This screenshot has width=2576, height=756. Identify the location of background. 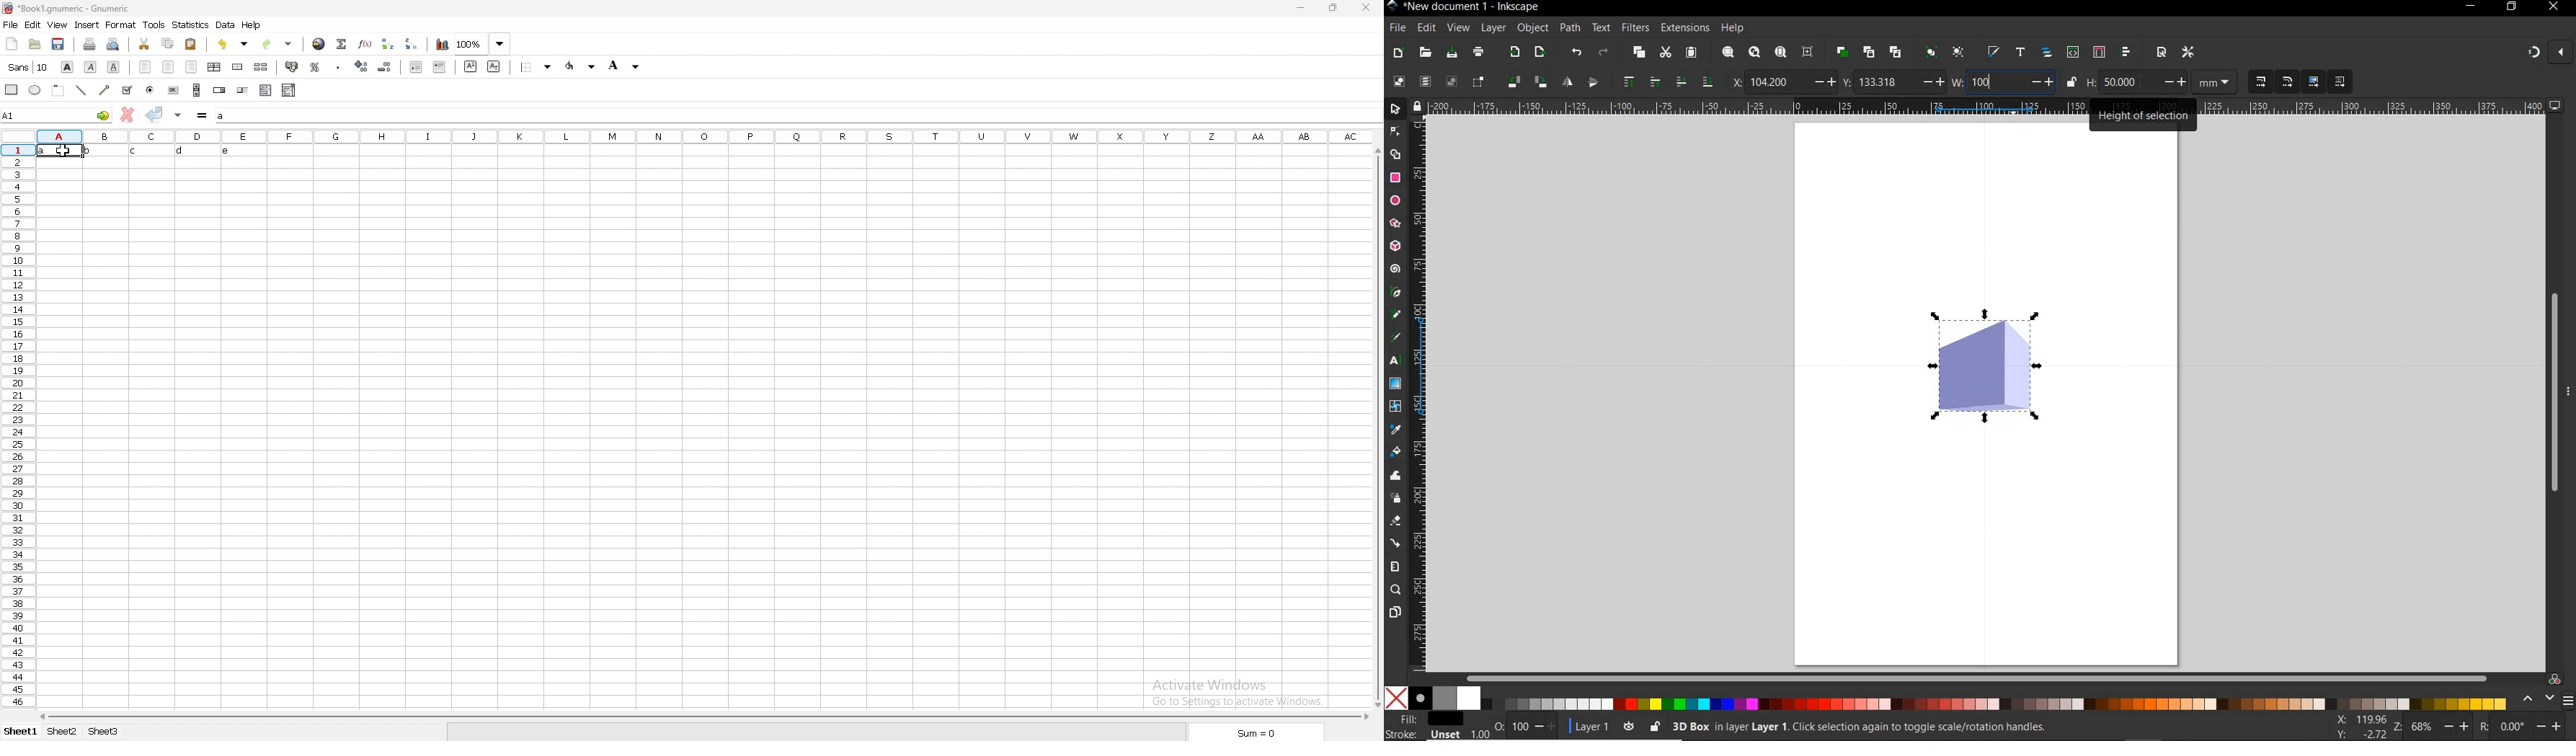
(625, 65).